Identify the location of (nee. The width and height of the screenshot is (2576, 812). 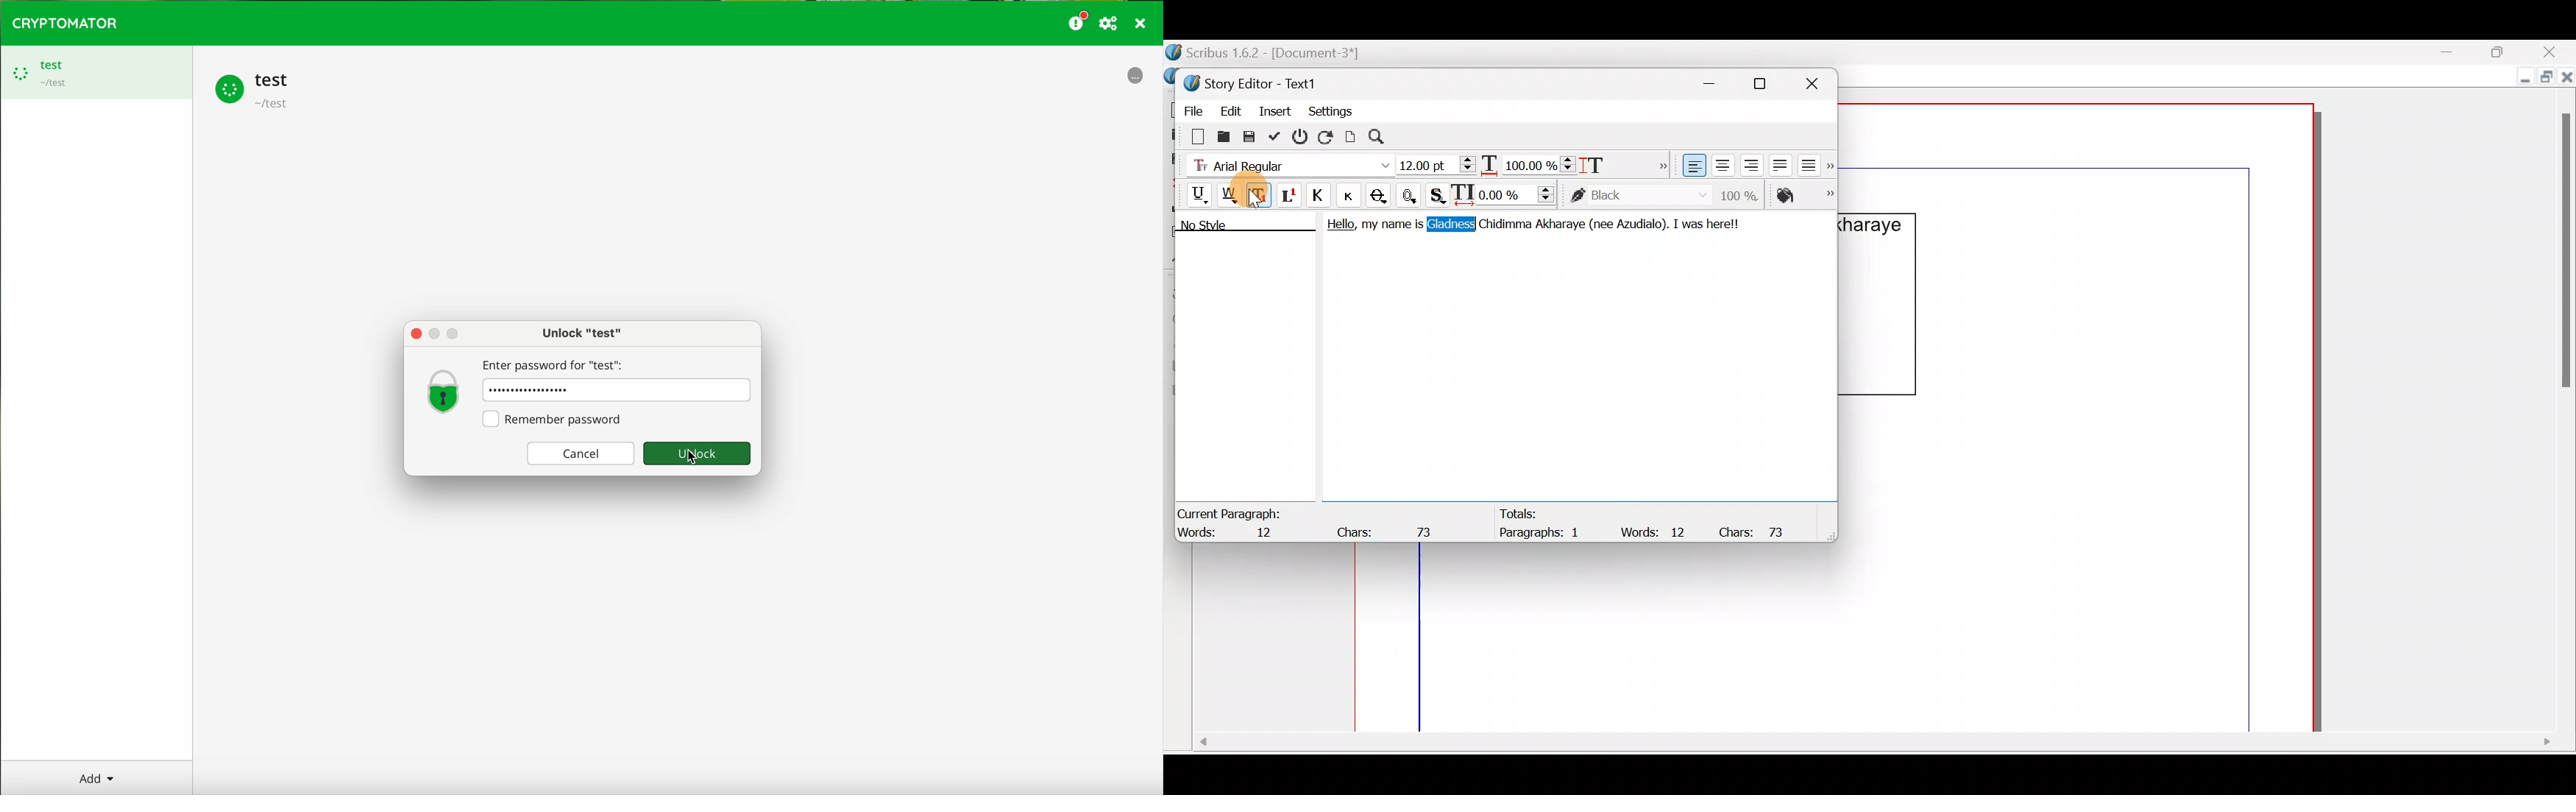
(1599, 225).